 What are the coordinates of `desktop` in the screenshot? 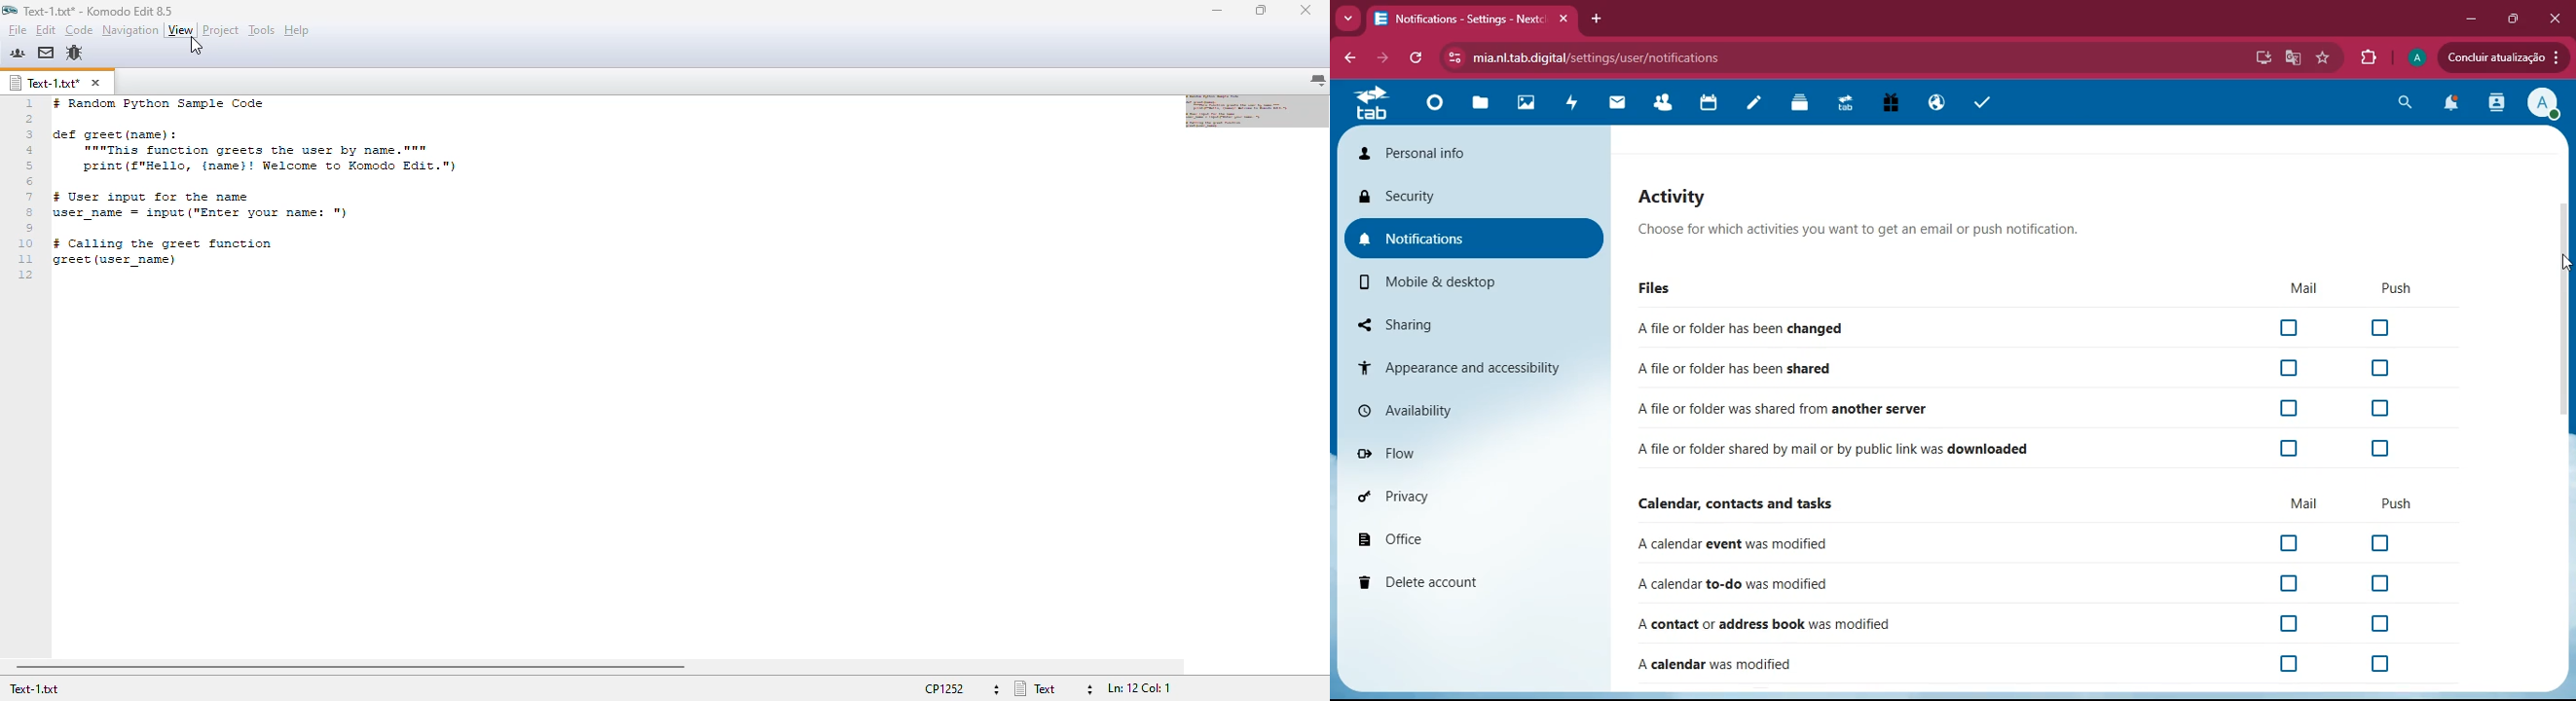 It's located at (2261, 59).